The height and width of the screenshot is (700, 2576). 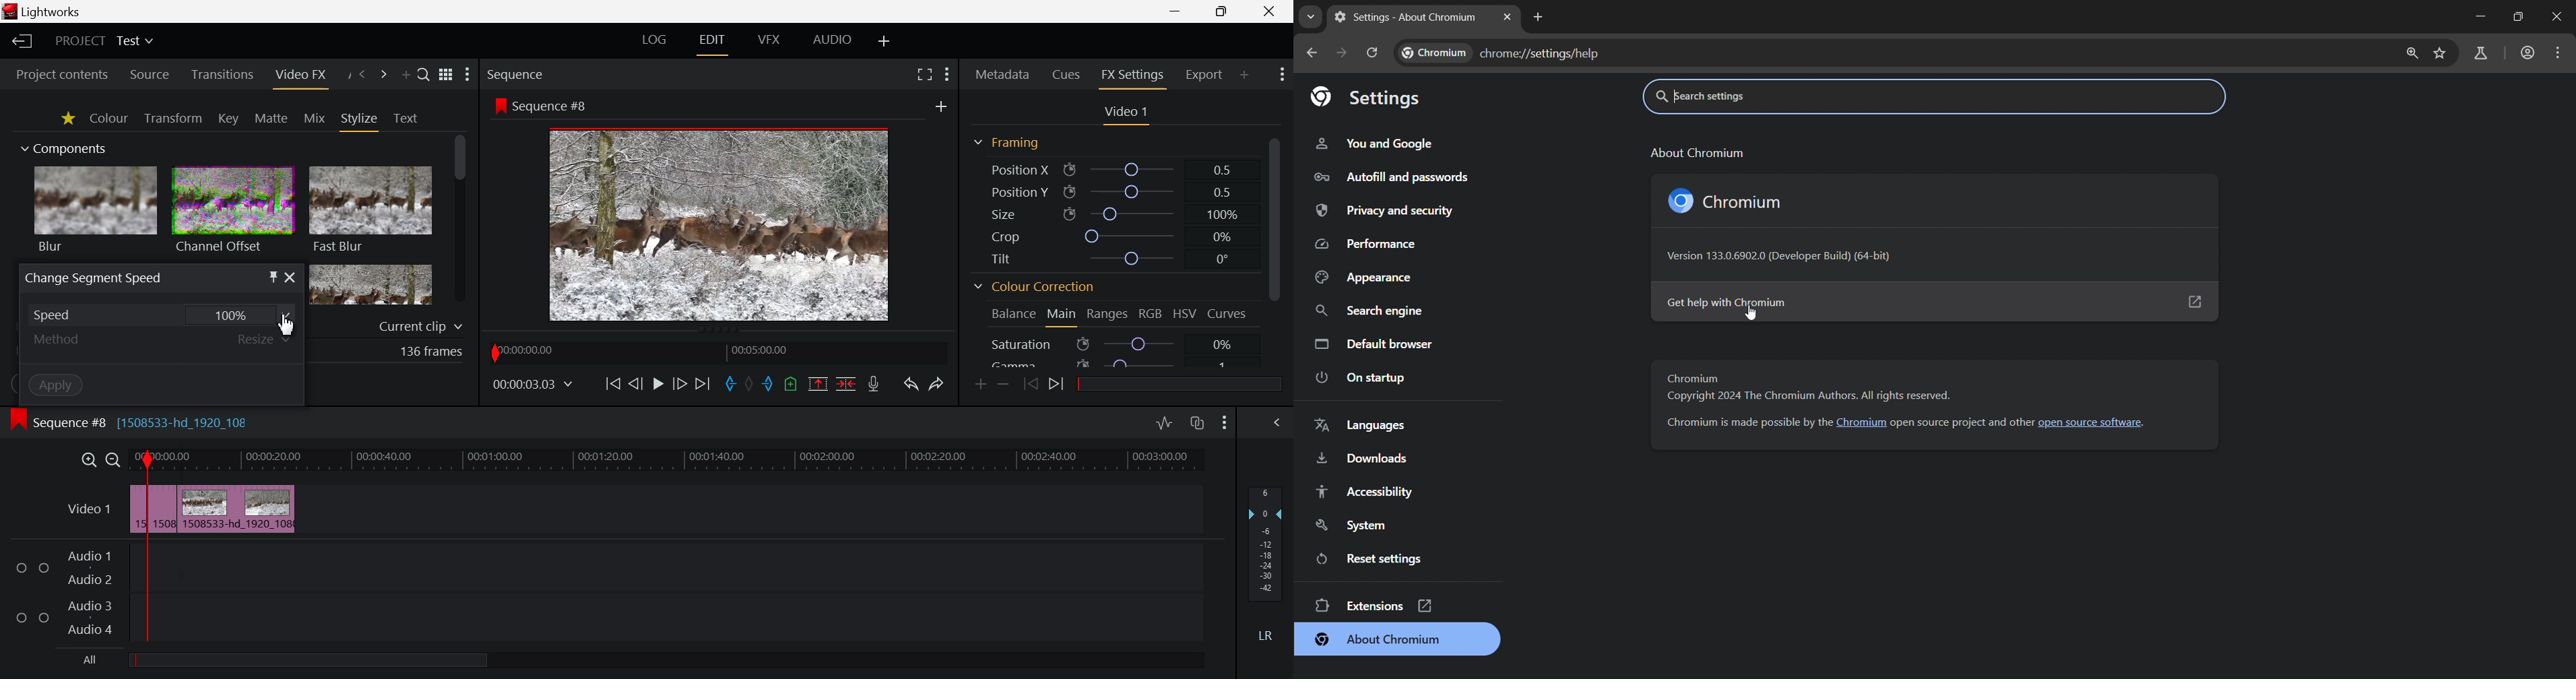 I want to click on Record Voiceover, so click(x=876, y=384).